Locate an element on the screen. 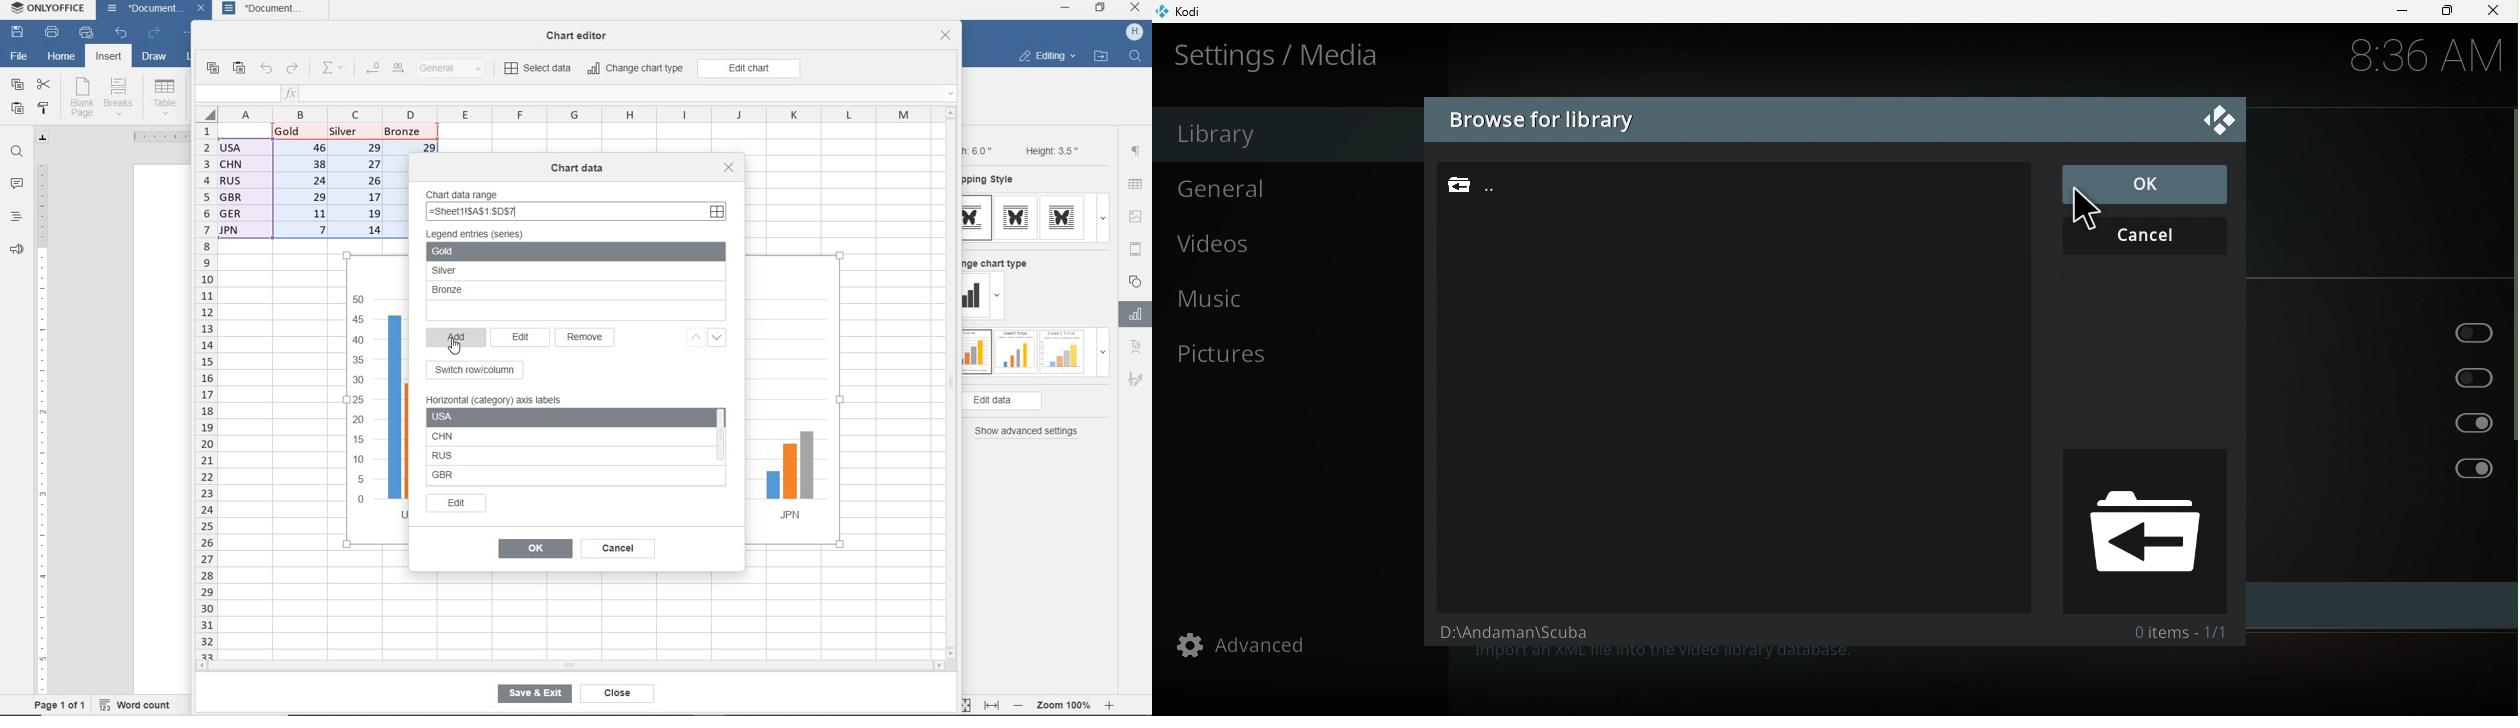  feedback & support is located at coordinates (15, 252).